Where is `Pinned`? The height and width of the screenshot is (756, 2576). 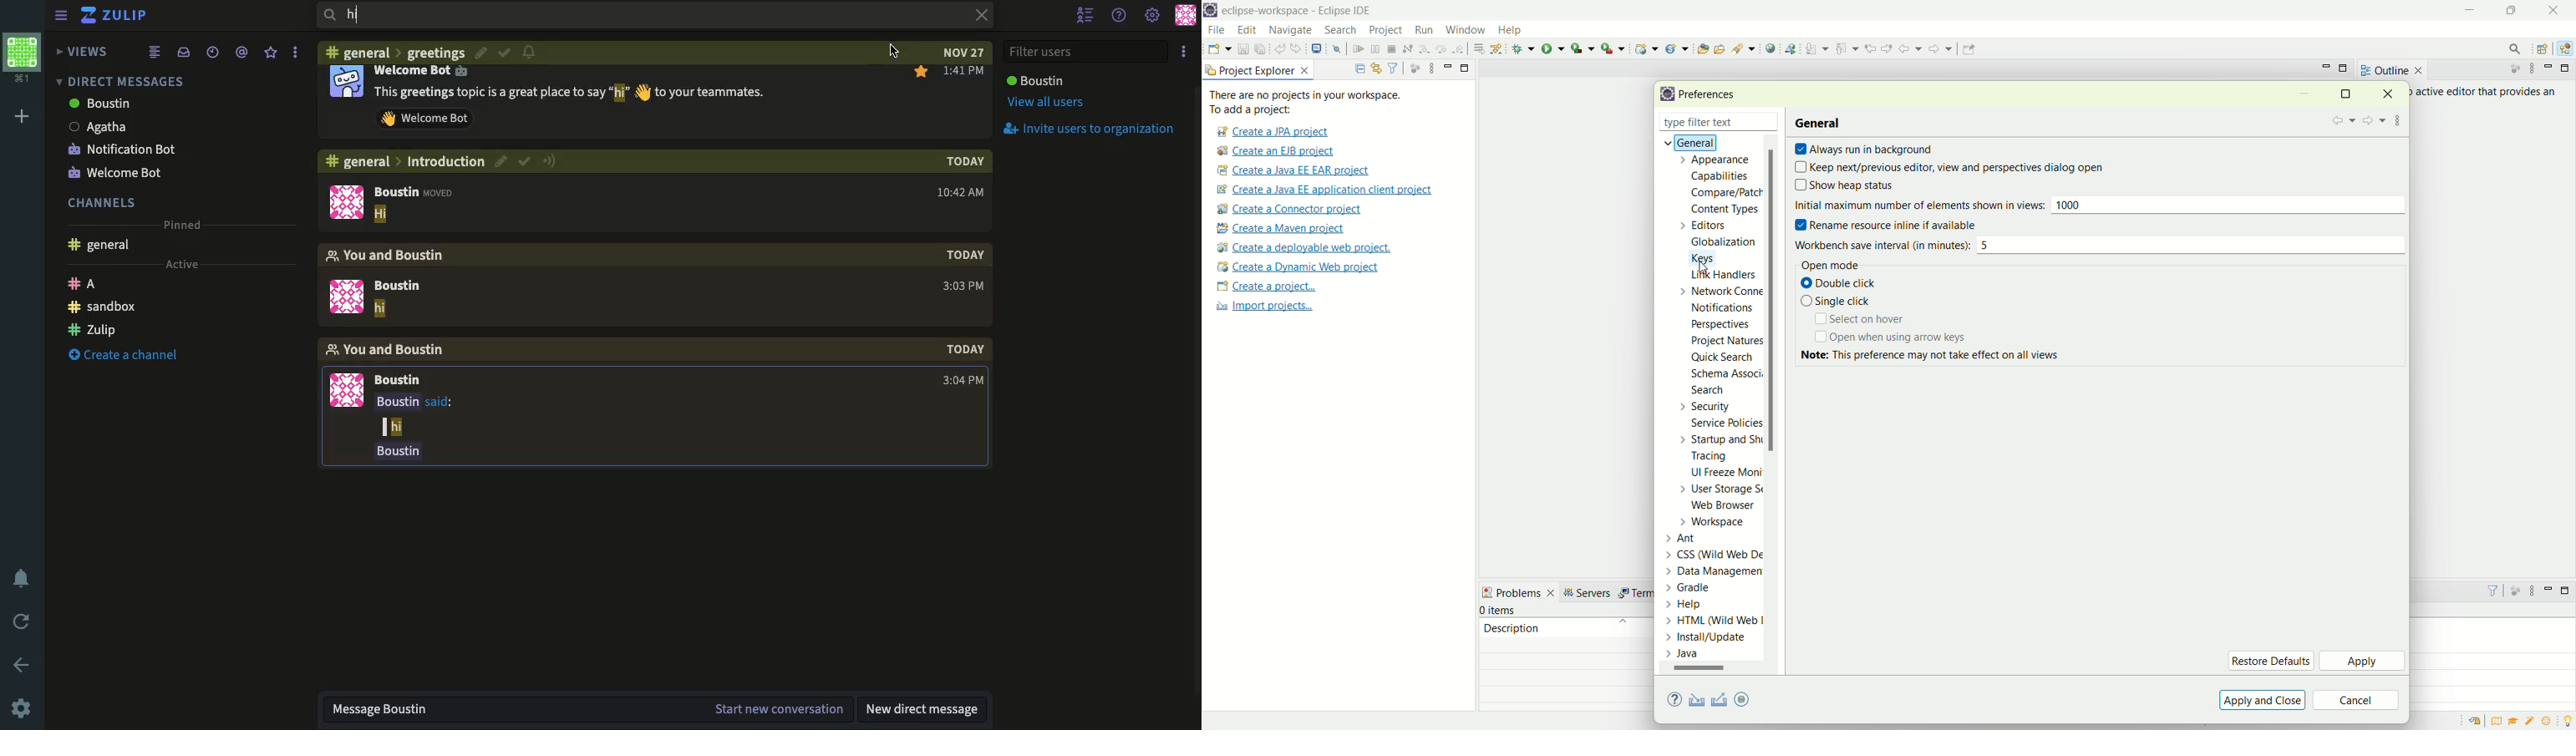
Pinned is located at coordinates (182, 226).